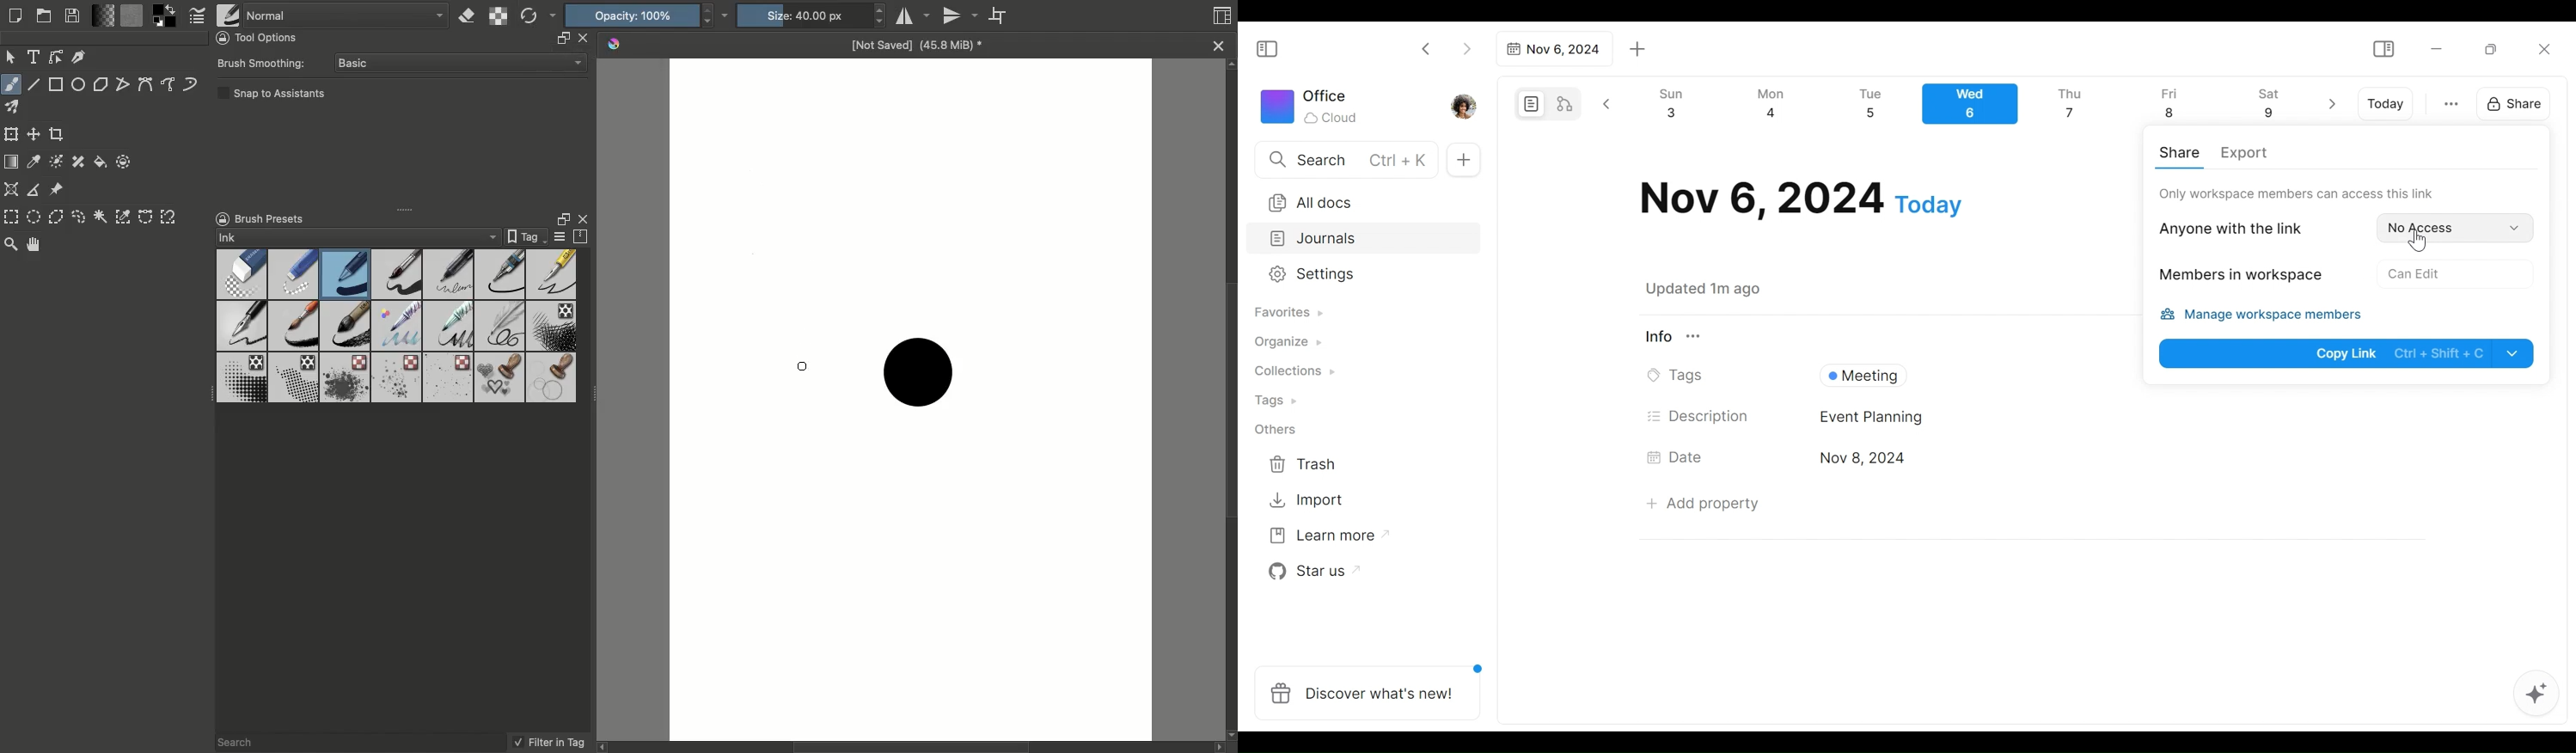 The width and height of the screenshot is (2576, 756). What do you see at coordinates (104, 15) in the screenshot?
I see `Fill gradients` at bounding box center [104, 15].